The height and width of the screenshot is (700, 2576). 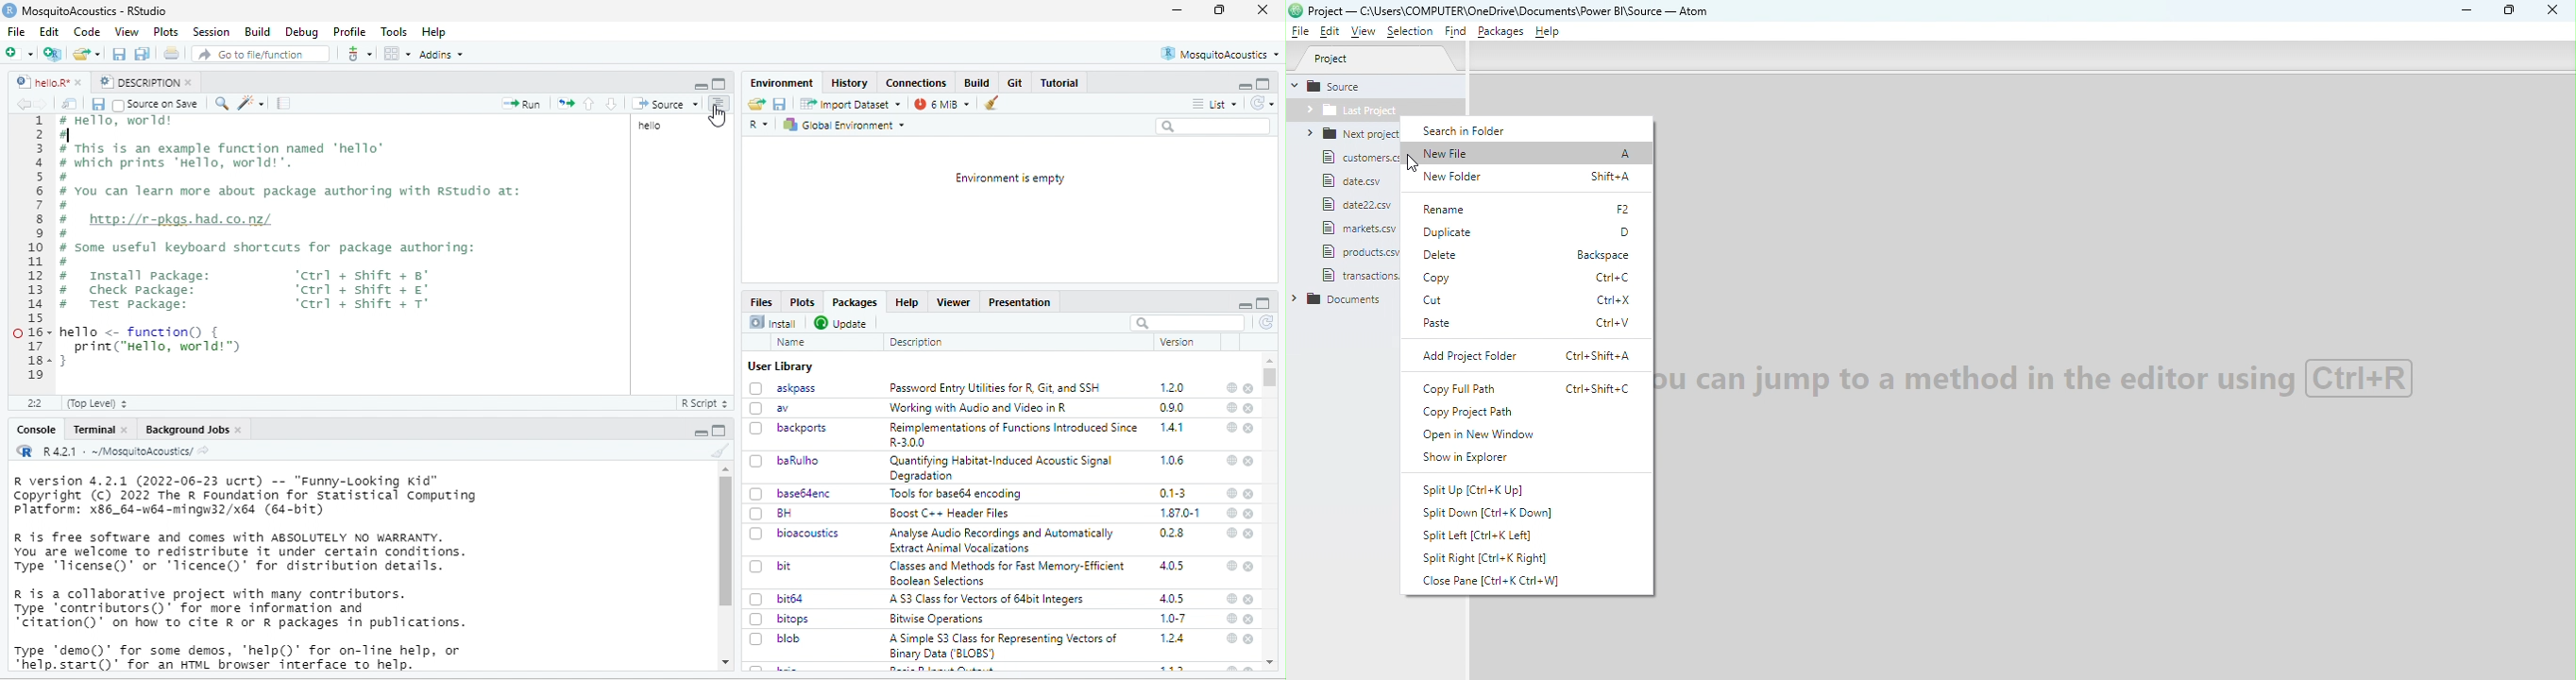 What do you see at coordinates (1250, 494) in the screenshot?
I see `close` at bounding box center [1250, 494].